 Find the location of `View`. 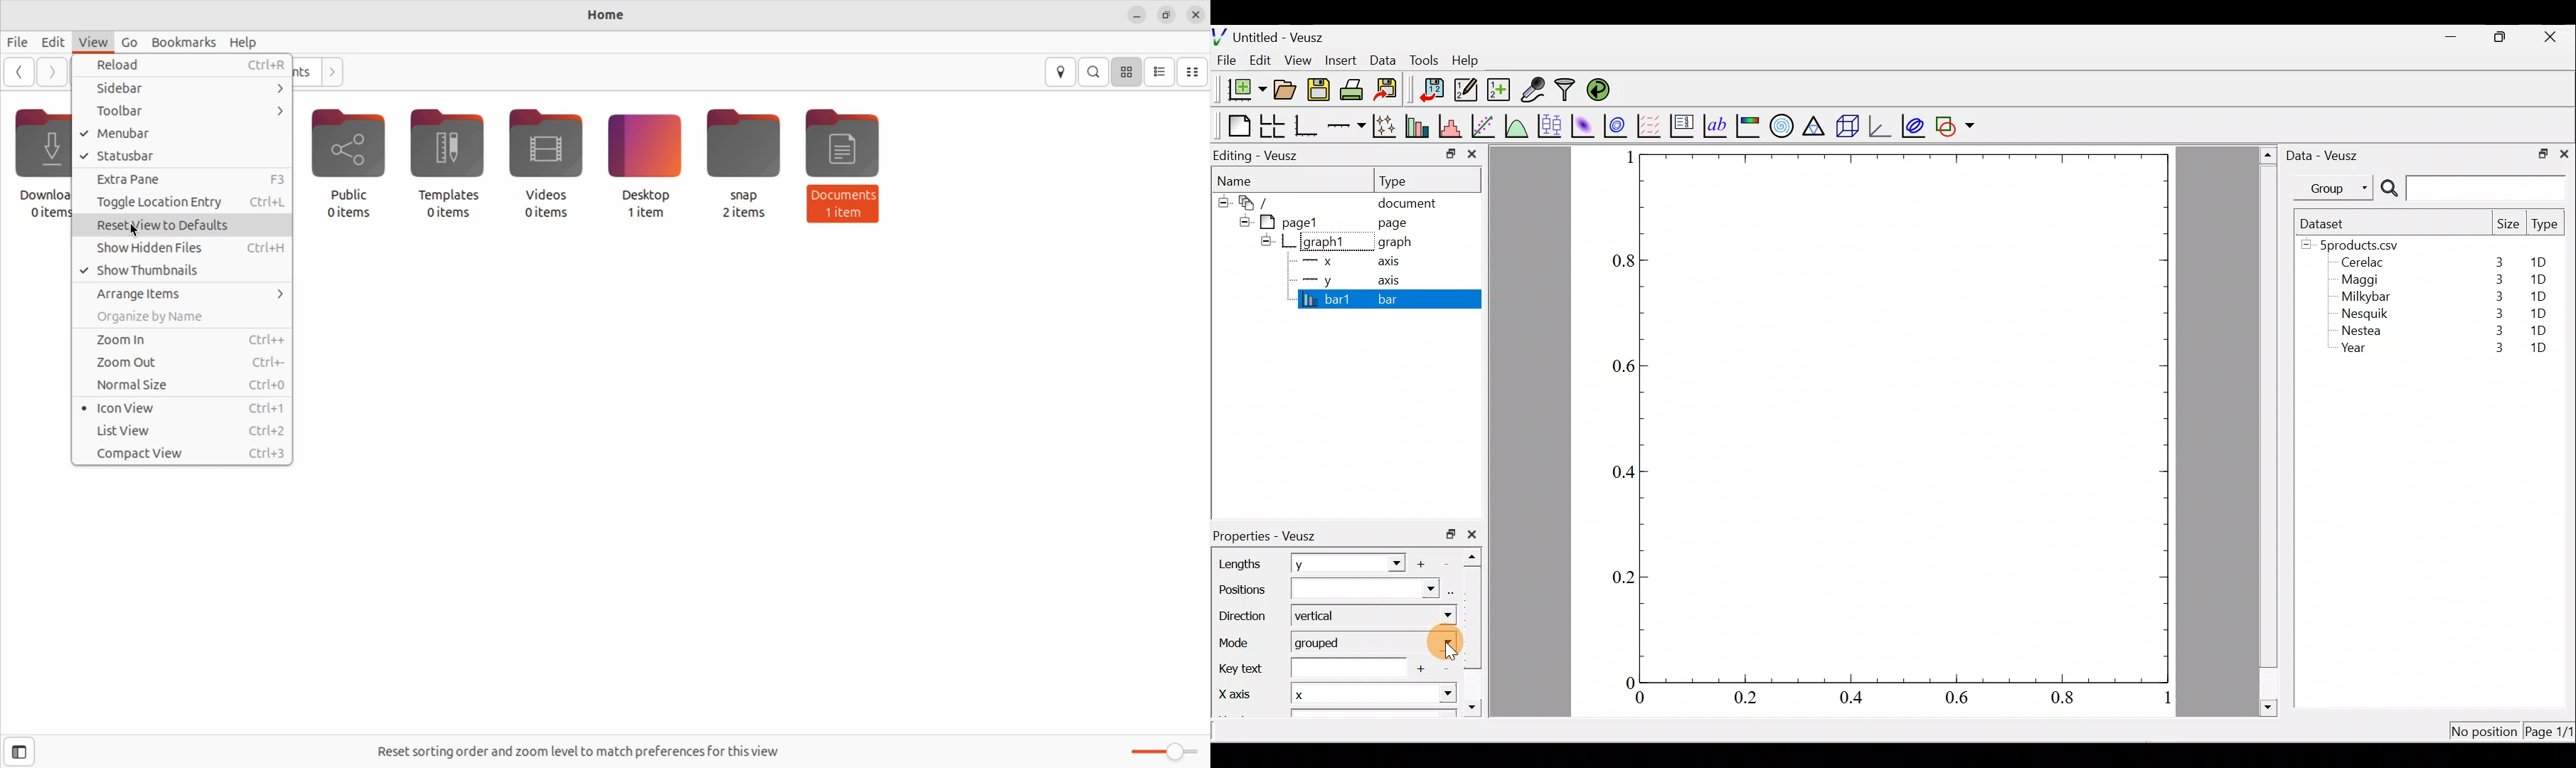

View is located at coordinates (1301, 57).